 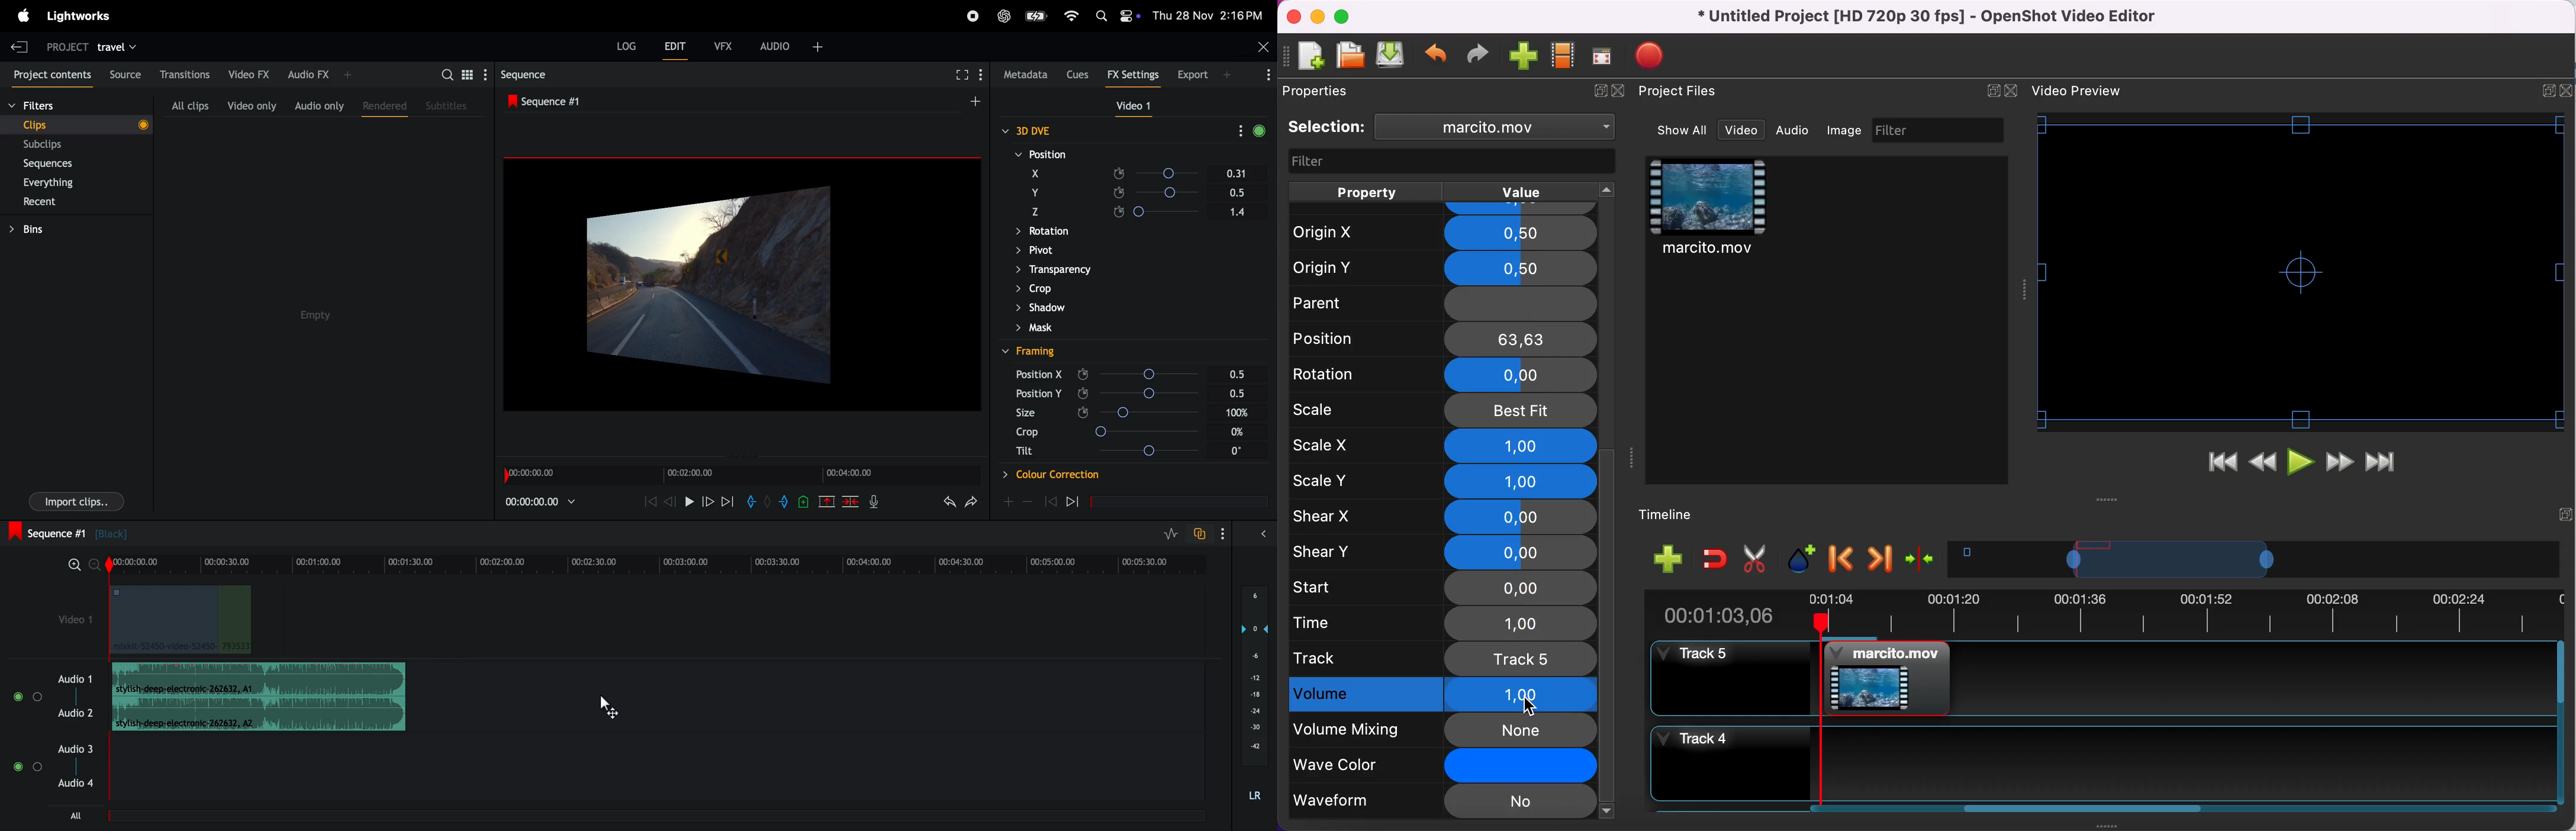 What do you see at coordinates (2010, 91) in the screenshot?
I see `Close` at bounding box center [2010, 91].